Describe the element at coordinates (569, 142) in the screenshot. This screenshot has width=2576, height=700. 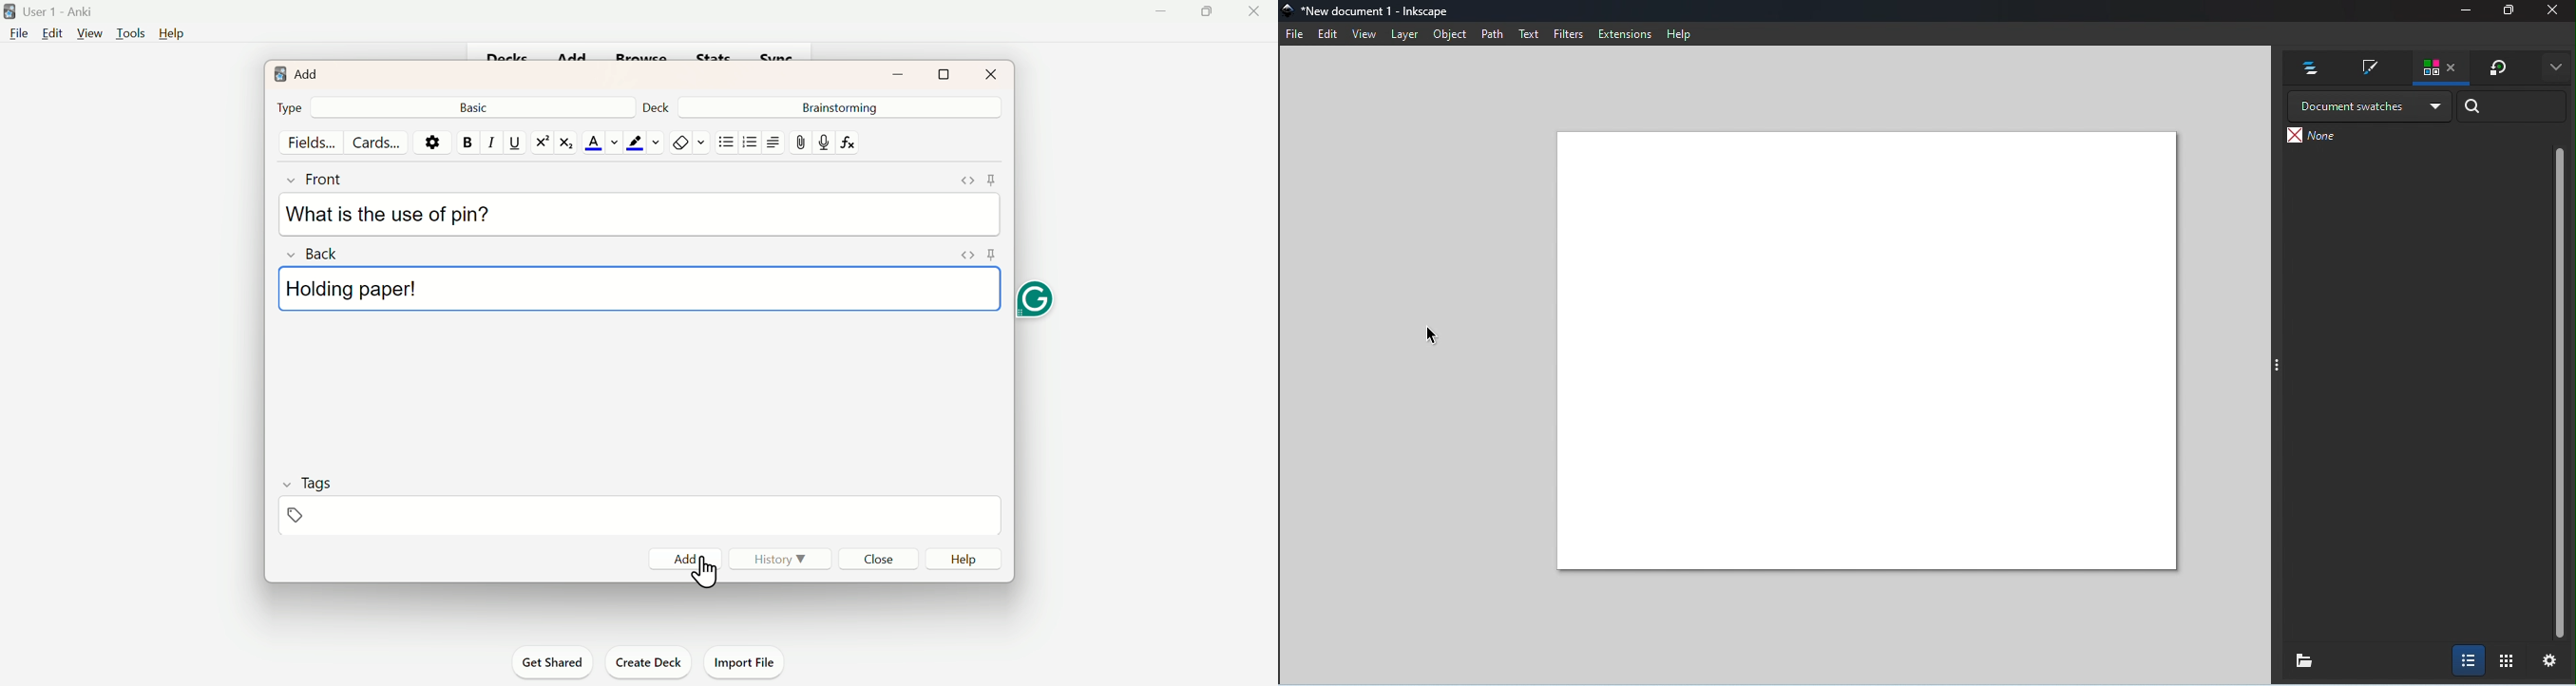
I see `Subscript` at that location.